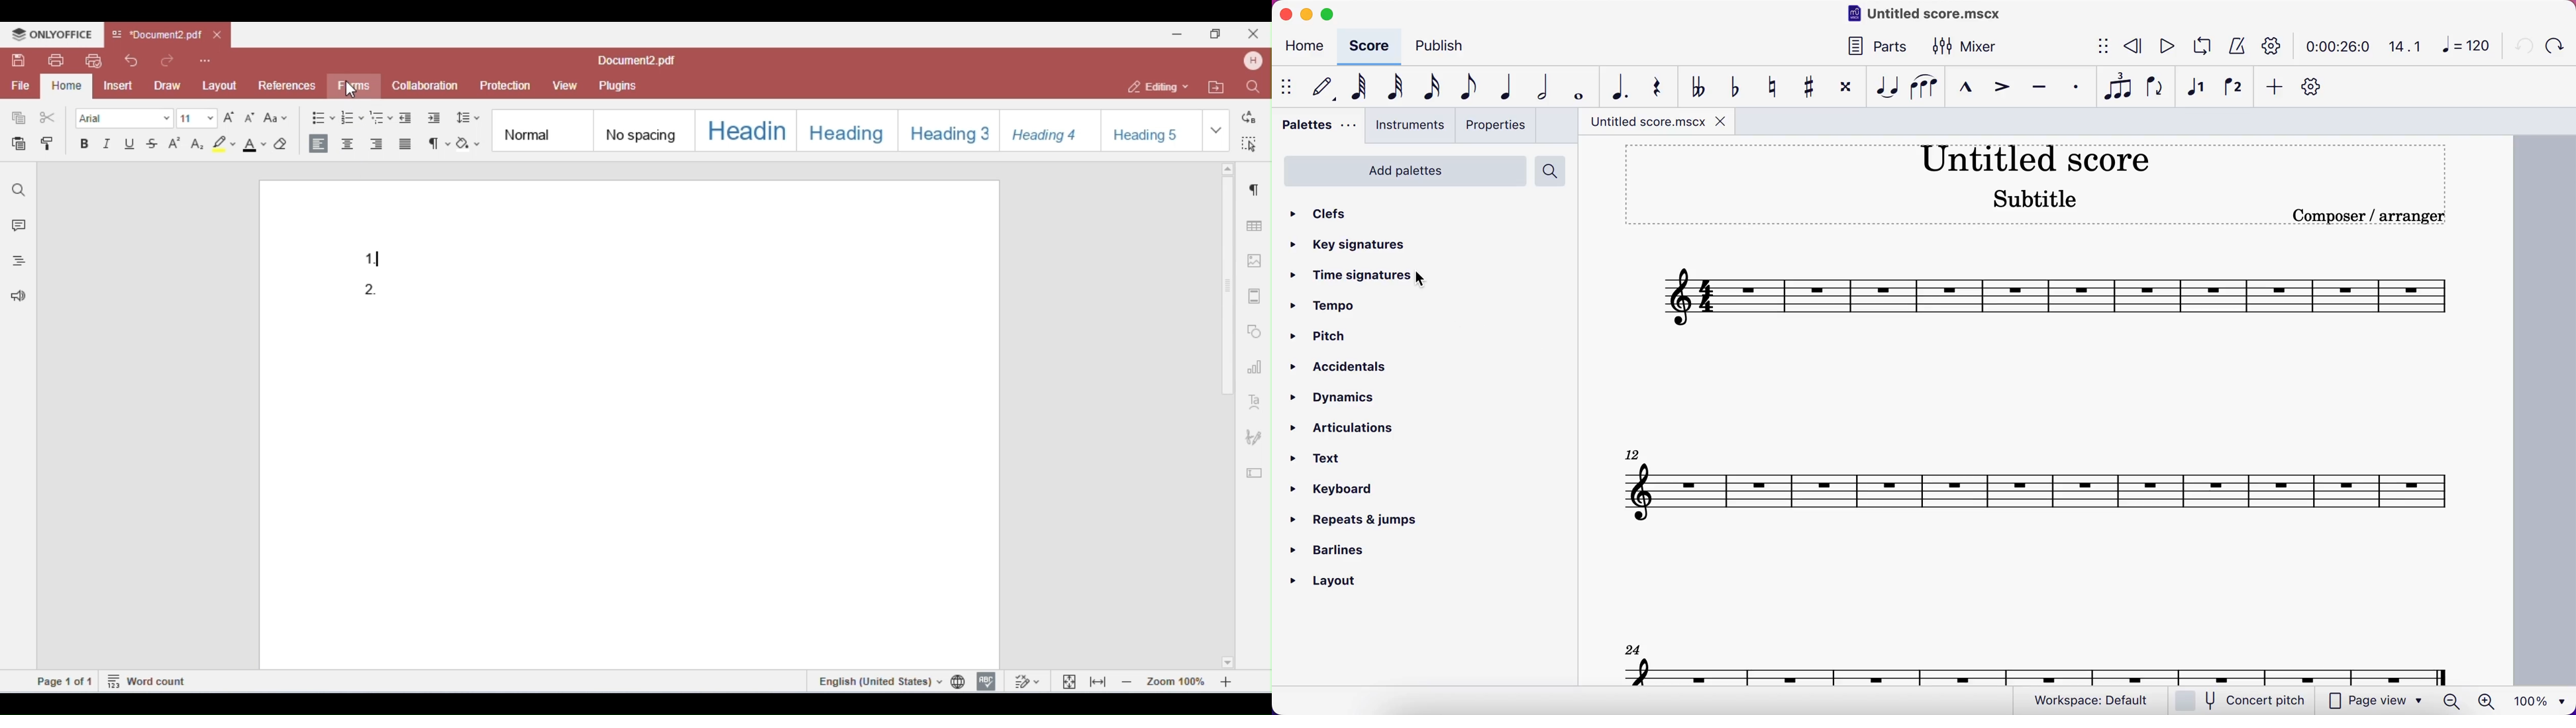  What do you see at coordinates (2035, 87) in the screenshot?
I see `tenuto` at bounding box center [2035, 87].